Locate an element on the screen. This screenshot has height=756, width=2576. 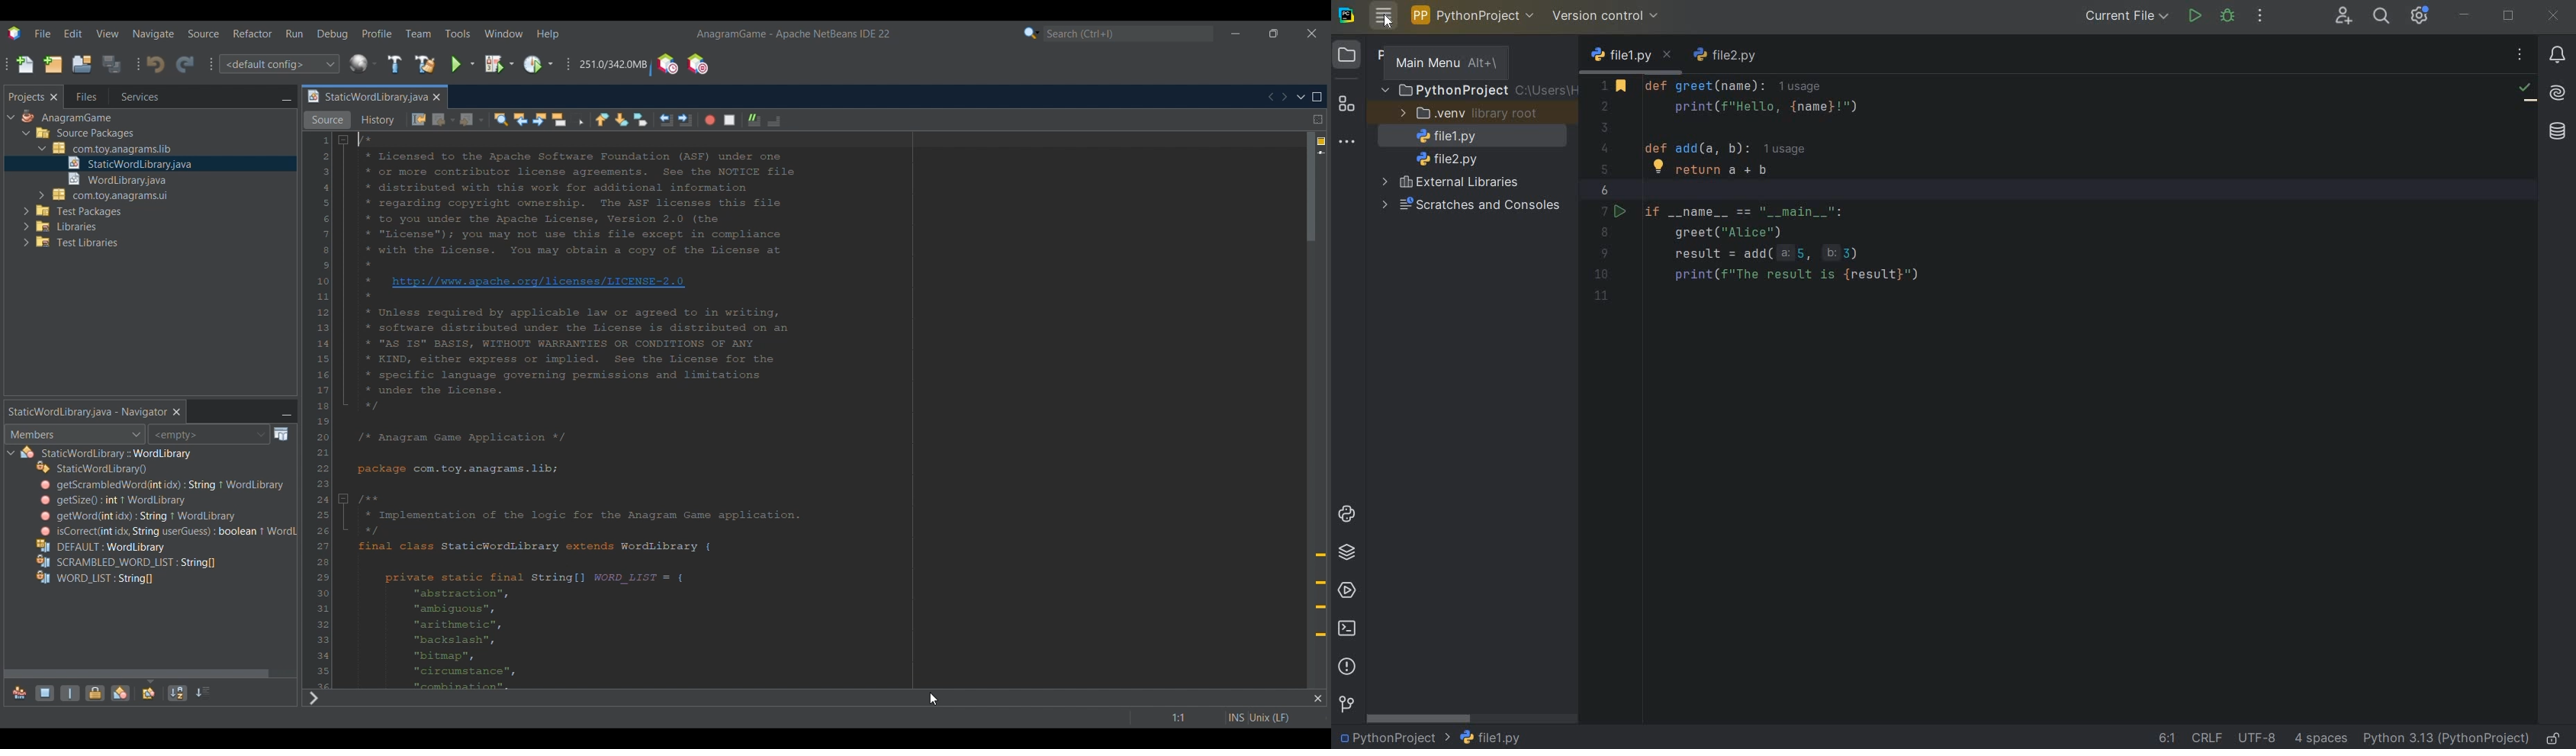
Redo is located at coordinates (184, 64).